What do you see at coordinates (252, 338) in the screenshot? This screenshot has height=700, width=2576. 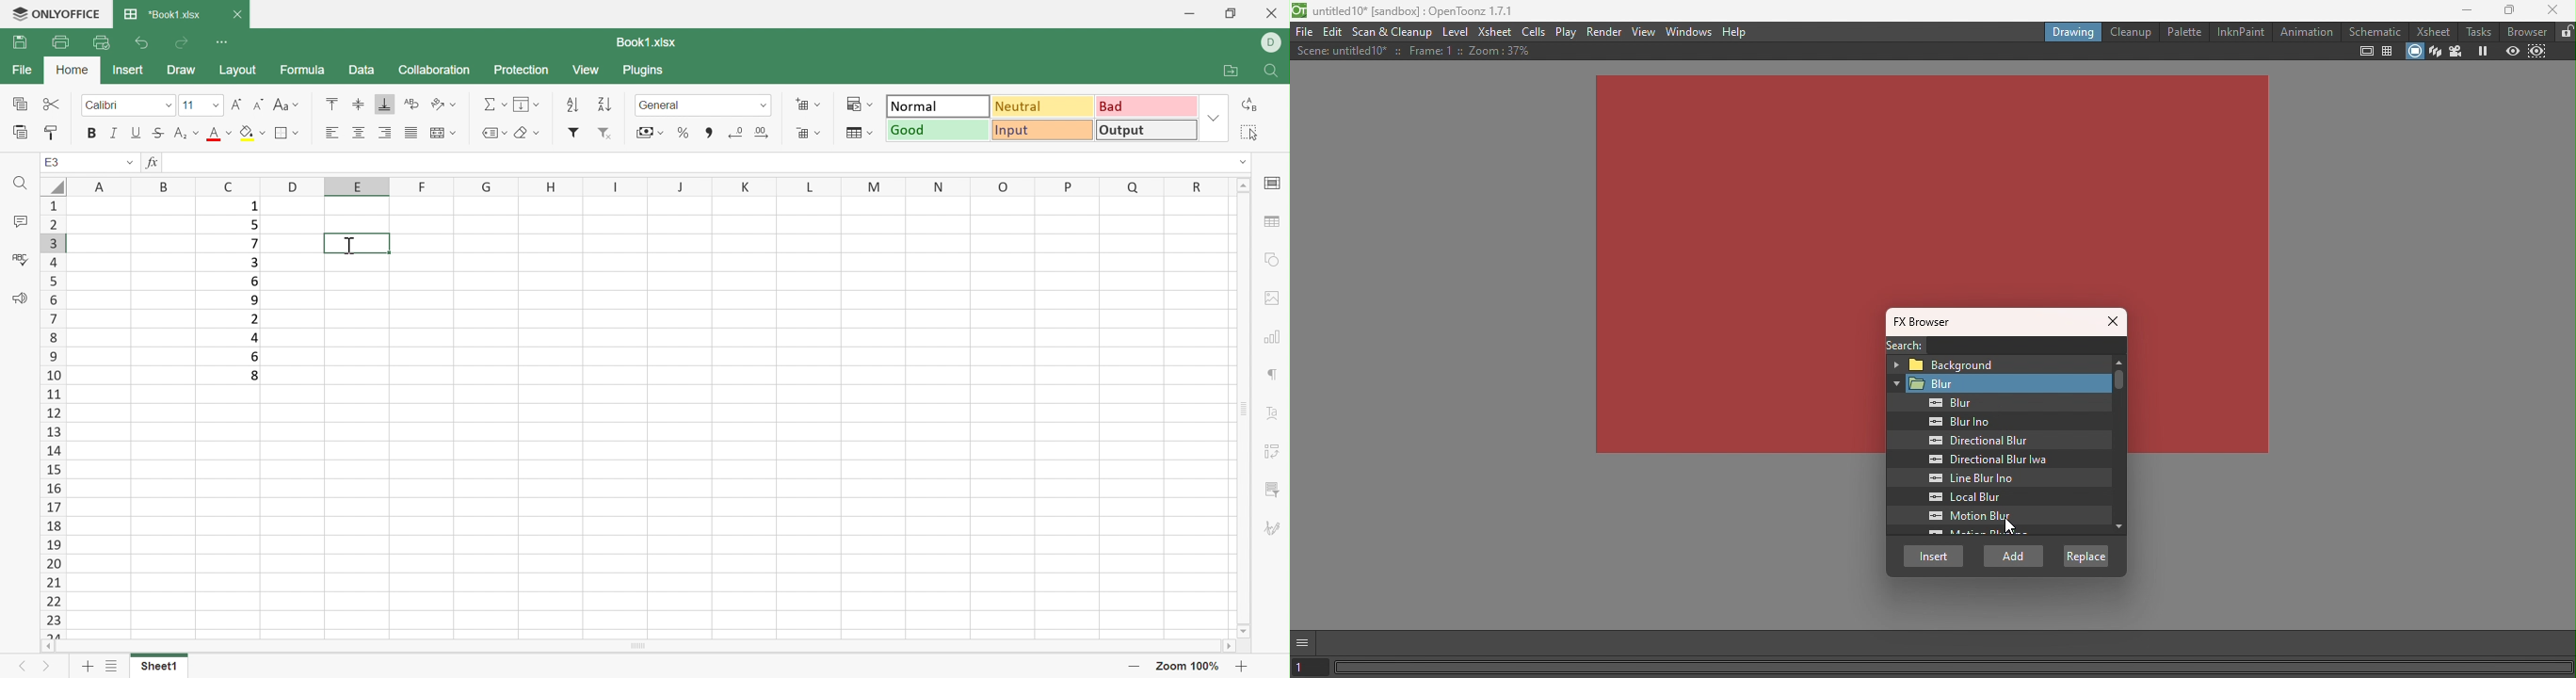 I see `4` at bounding box center [252, 338].